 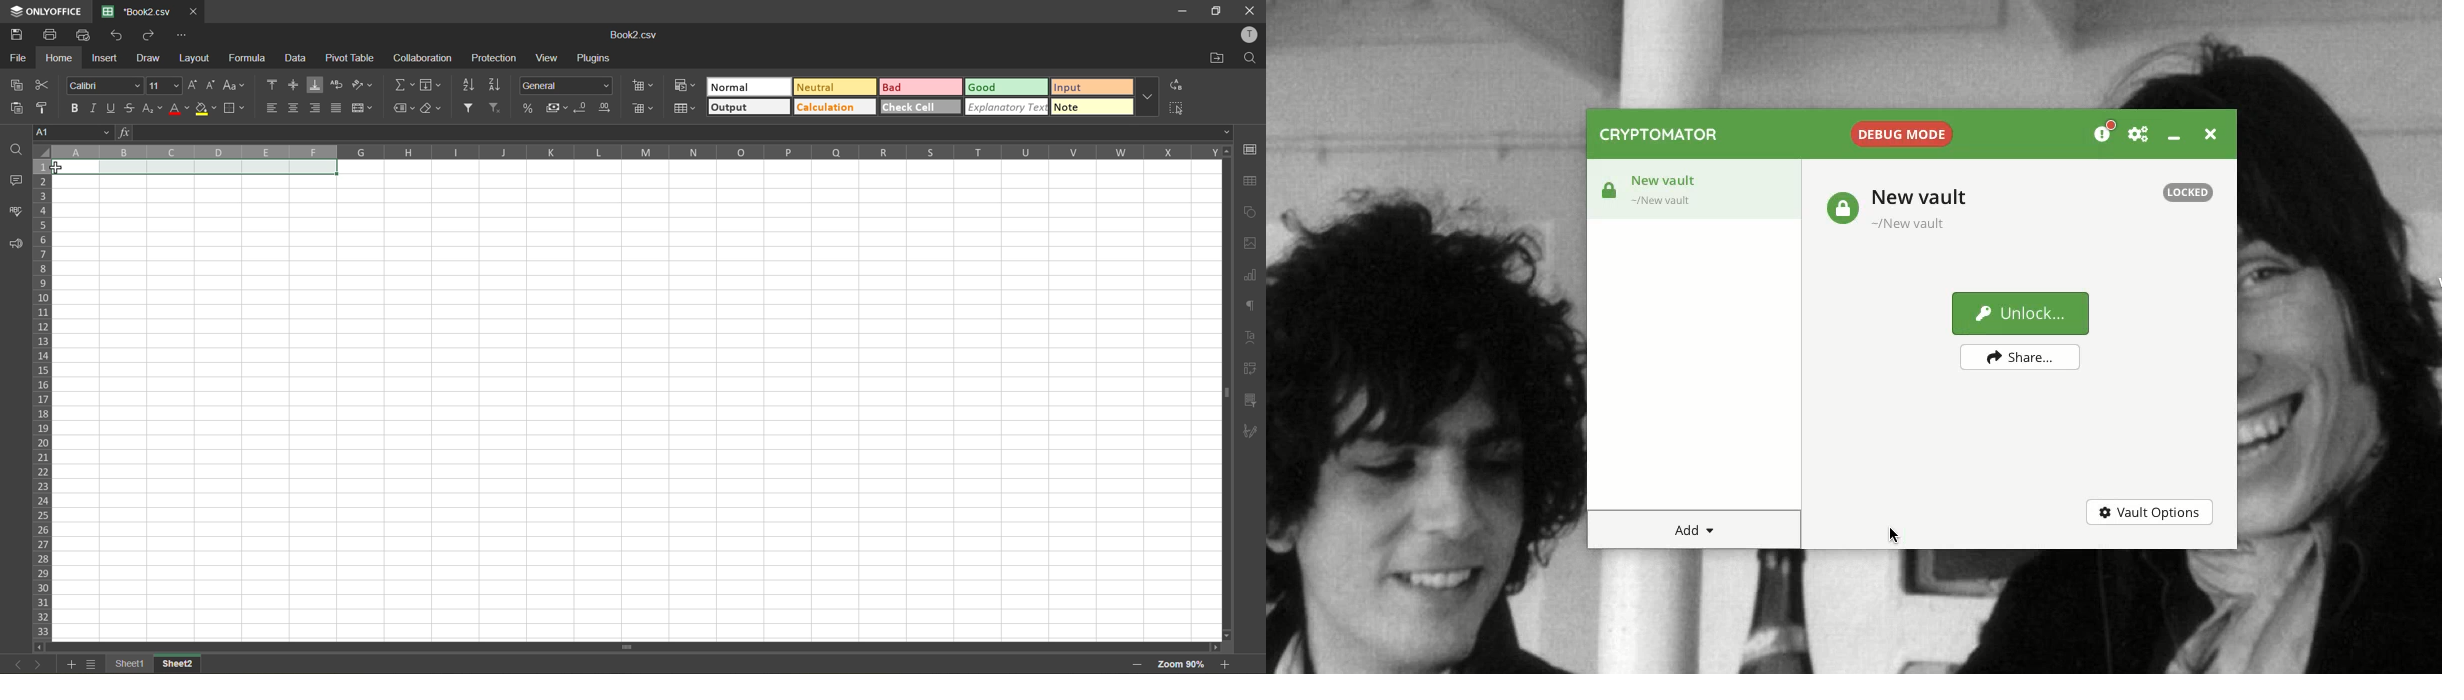 I want to click on filename, so click(x=135, y=11).